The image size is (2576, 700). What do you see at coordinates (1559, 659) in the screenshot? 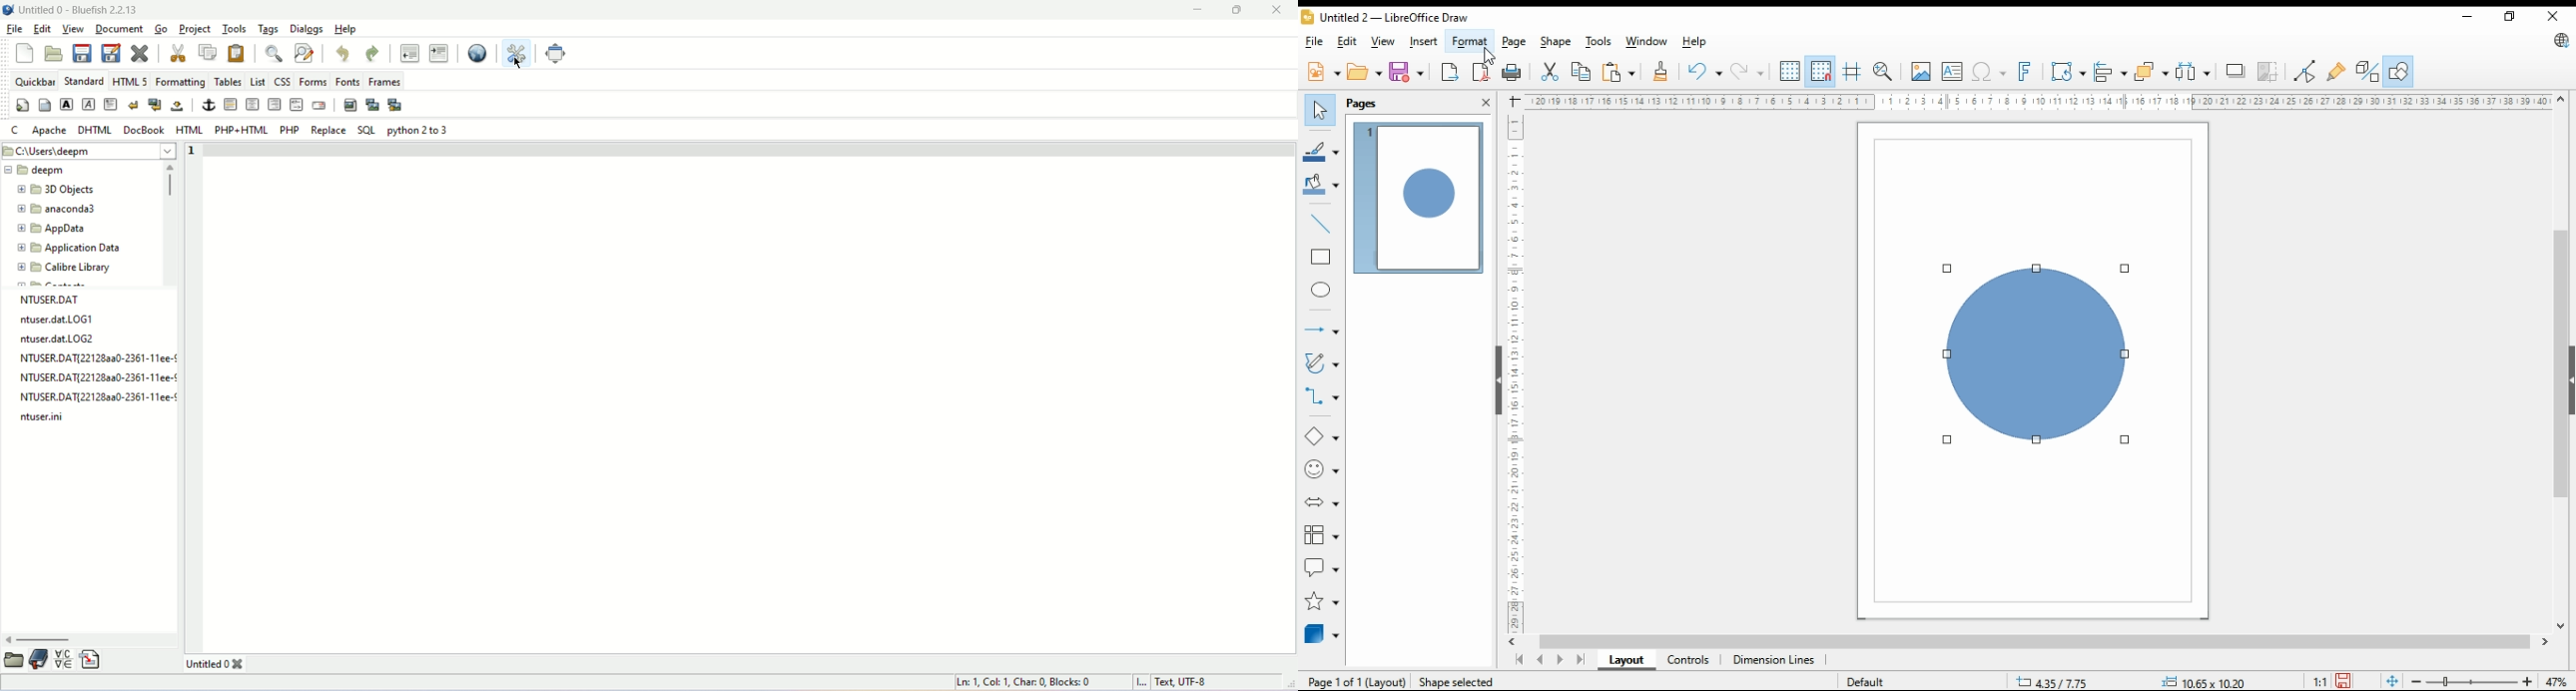
I see `next page` at bounding box center [1559, 659].